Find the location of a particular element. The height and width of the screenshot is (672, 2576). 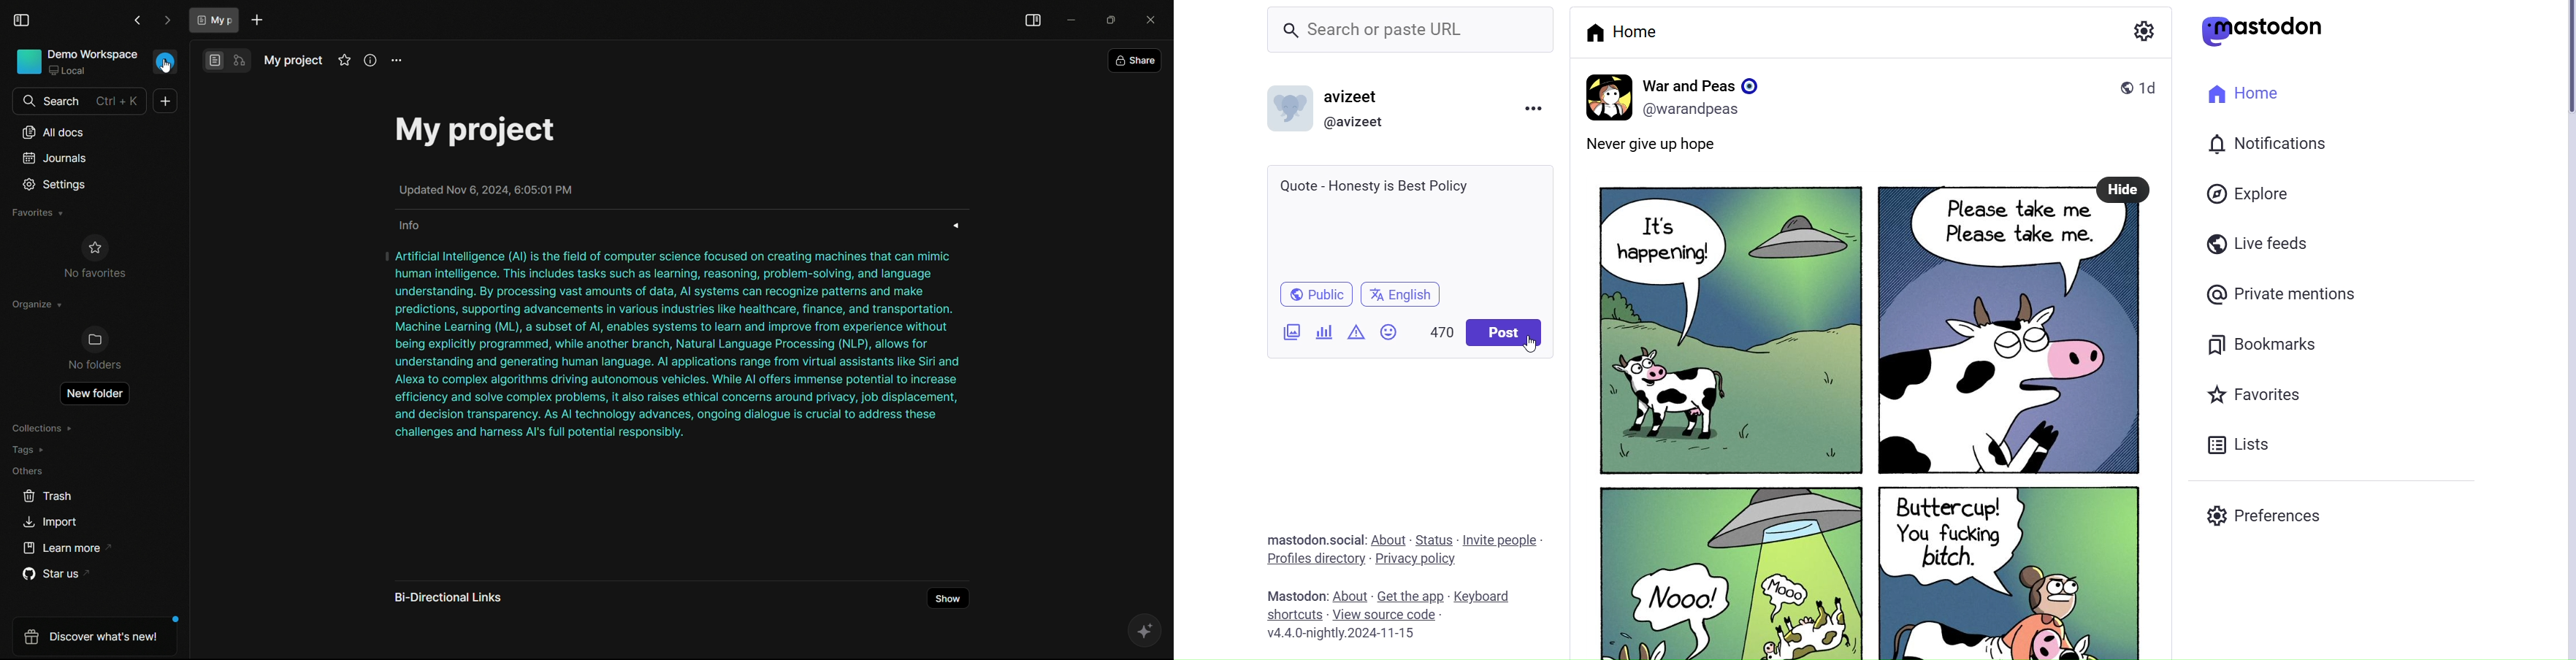

About is located at coordinates (1391, 539).